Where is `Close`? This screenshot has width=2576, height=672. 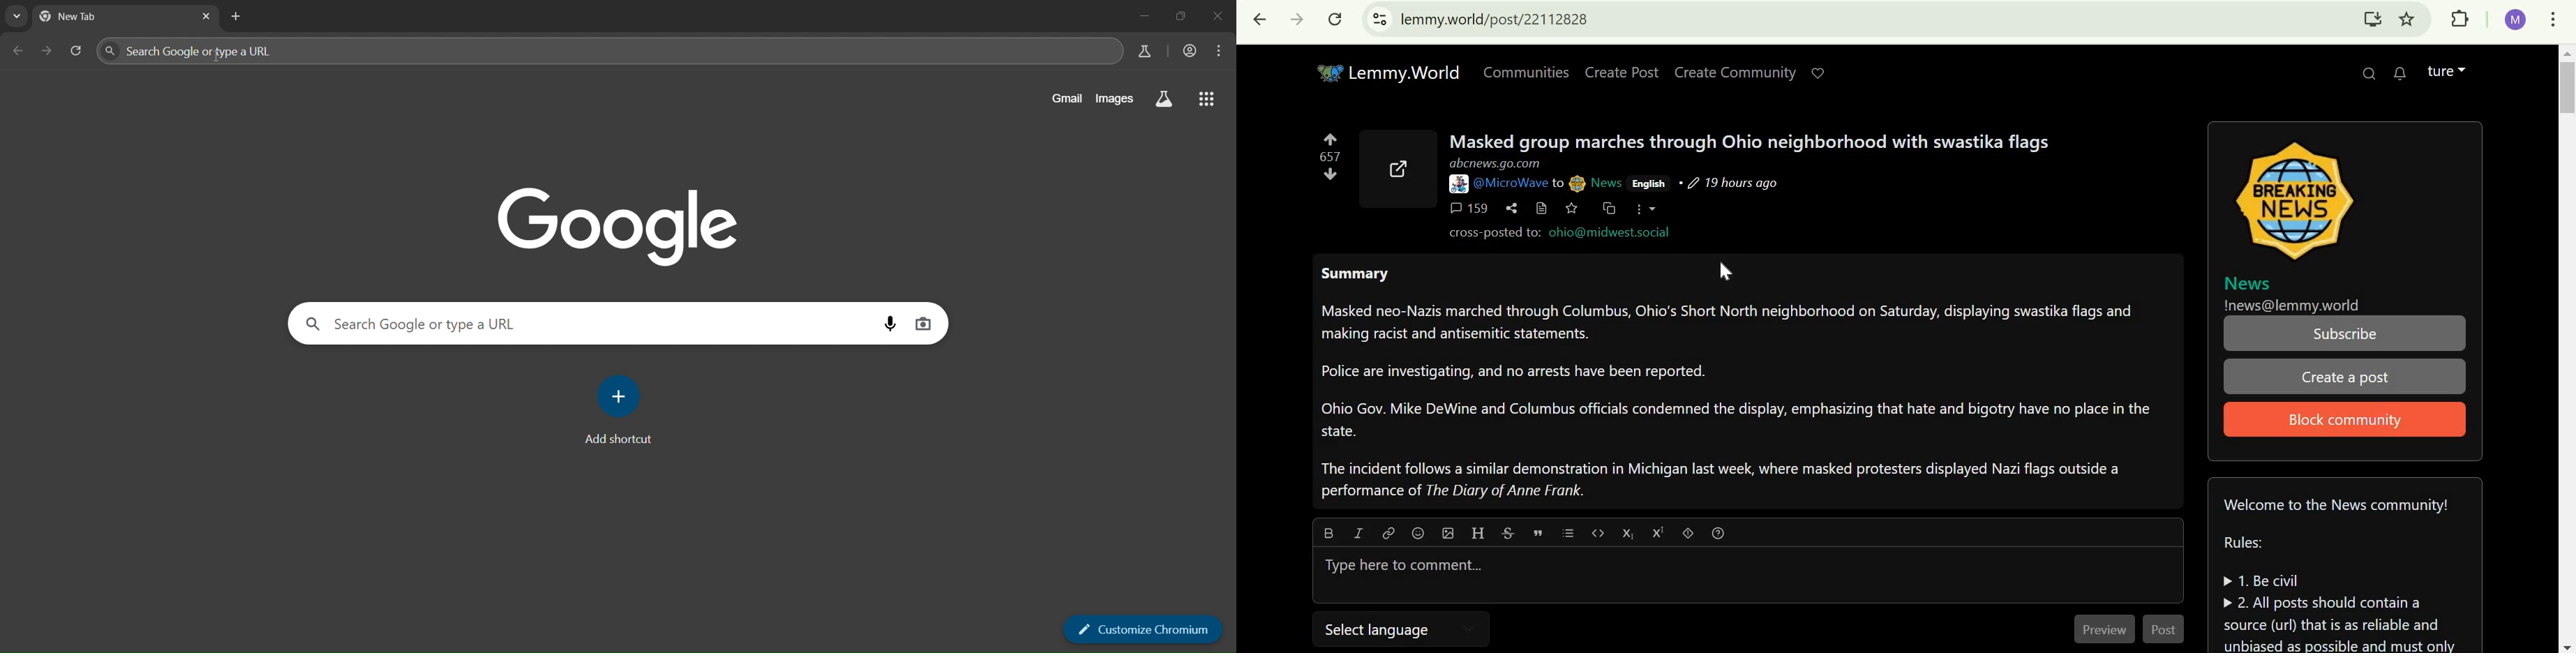 Close is located at coordinates (1220, 15).